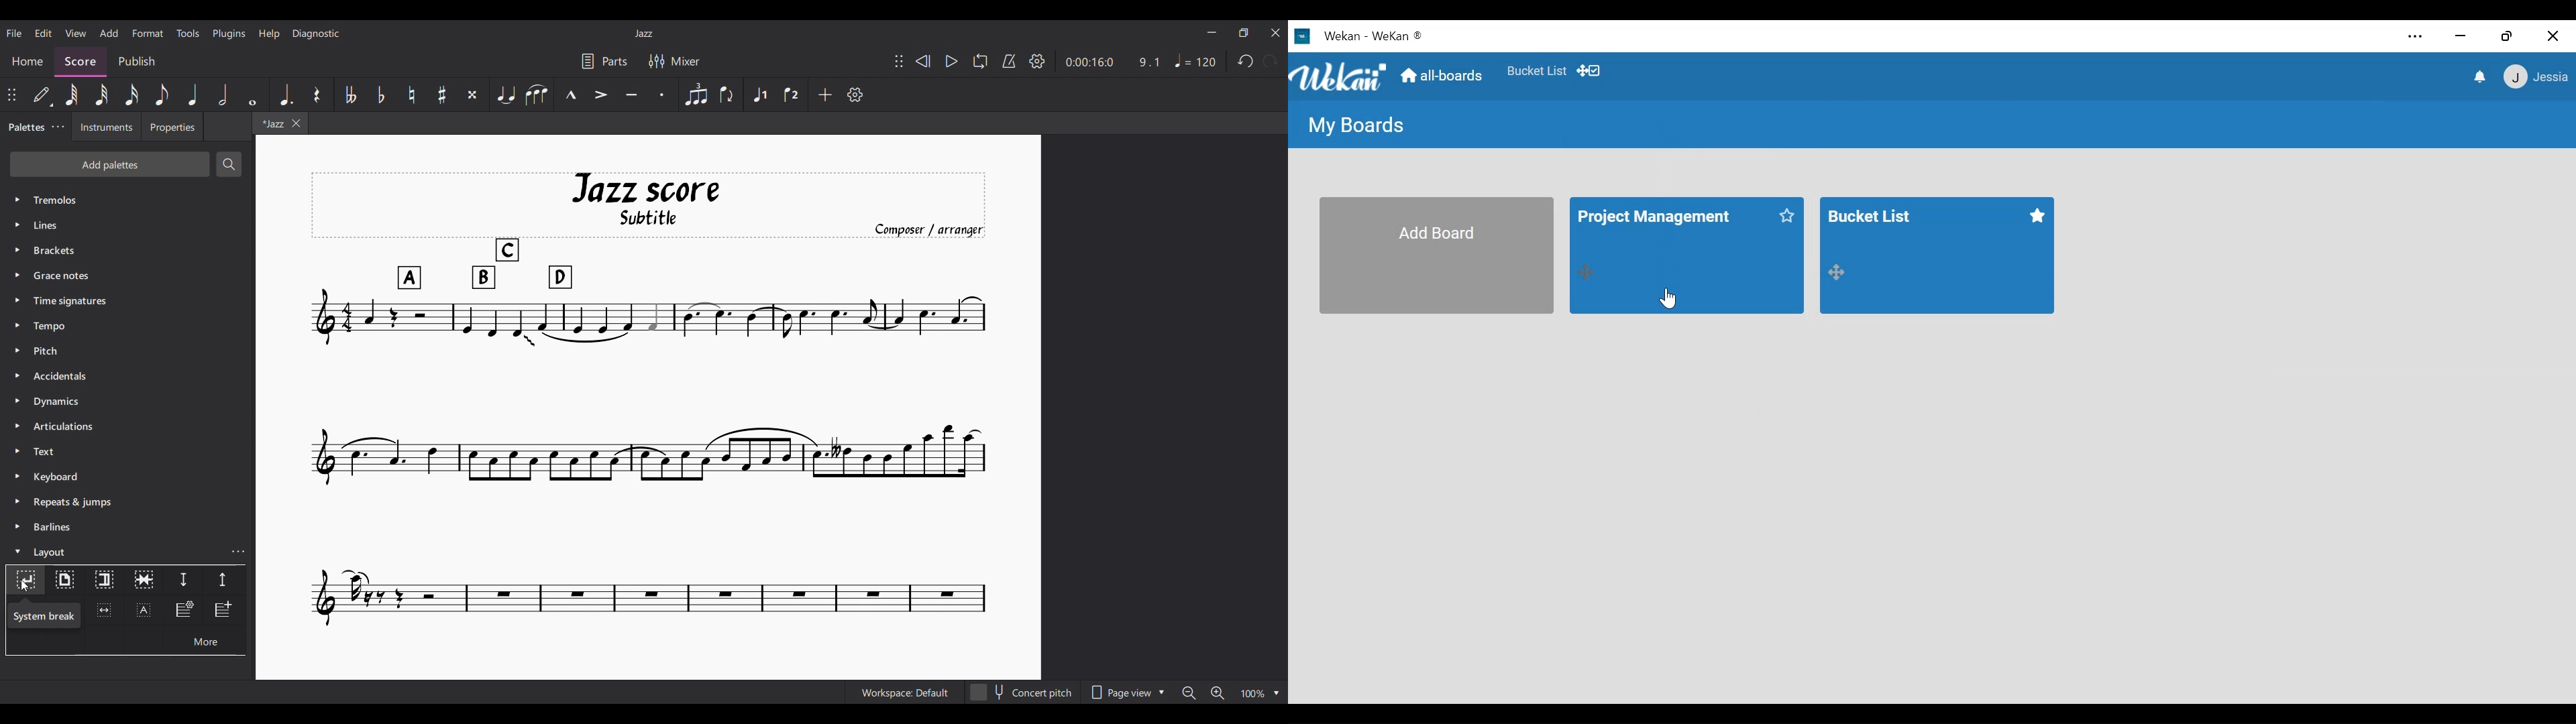 This screenshot has height=728, width=2576. I want to click on Rewind, so click(922, 61).